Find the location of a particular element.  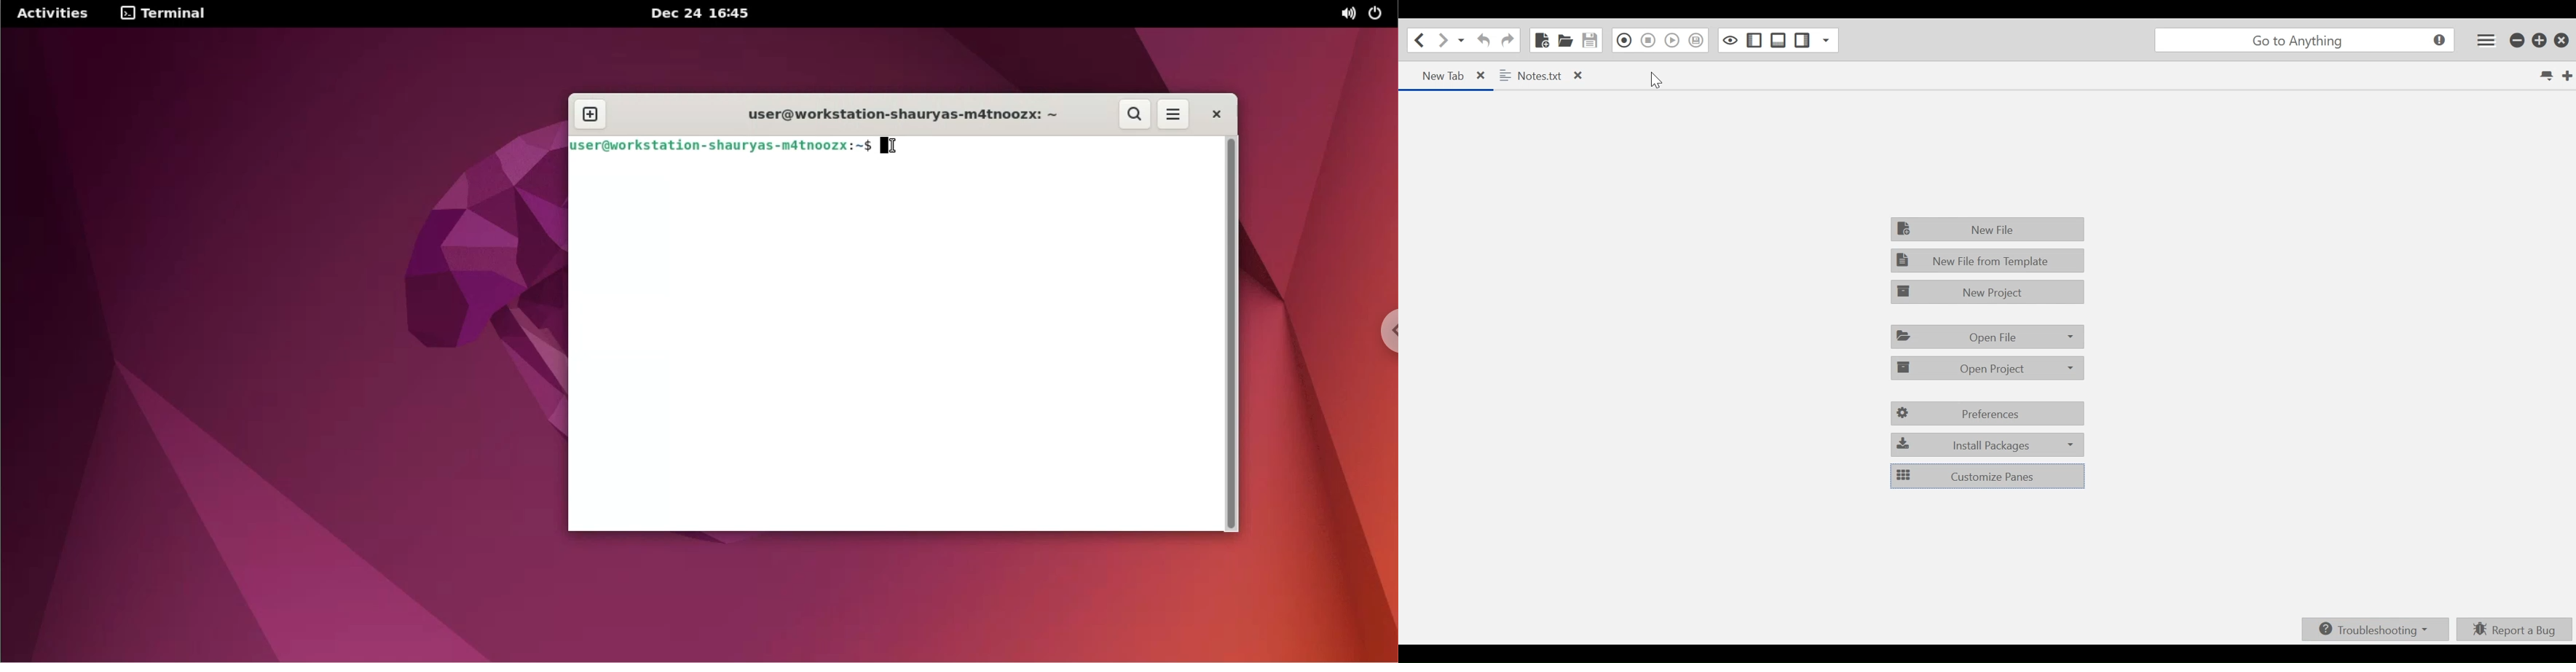

New tab is located at coordinates (2567, 76).